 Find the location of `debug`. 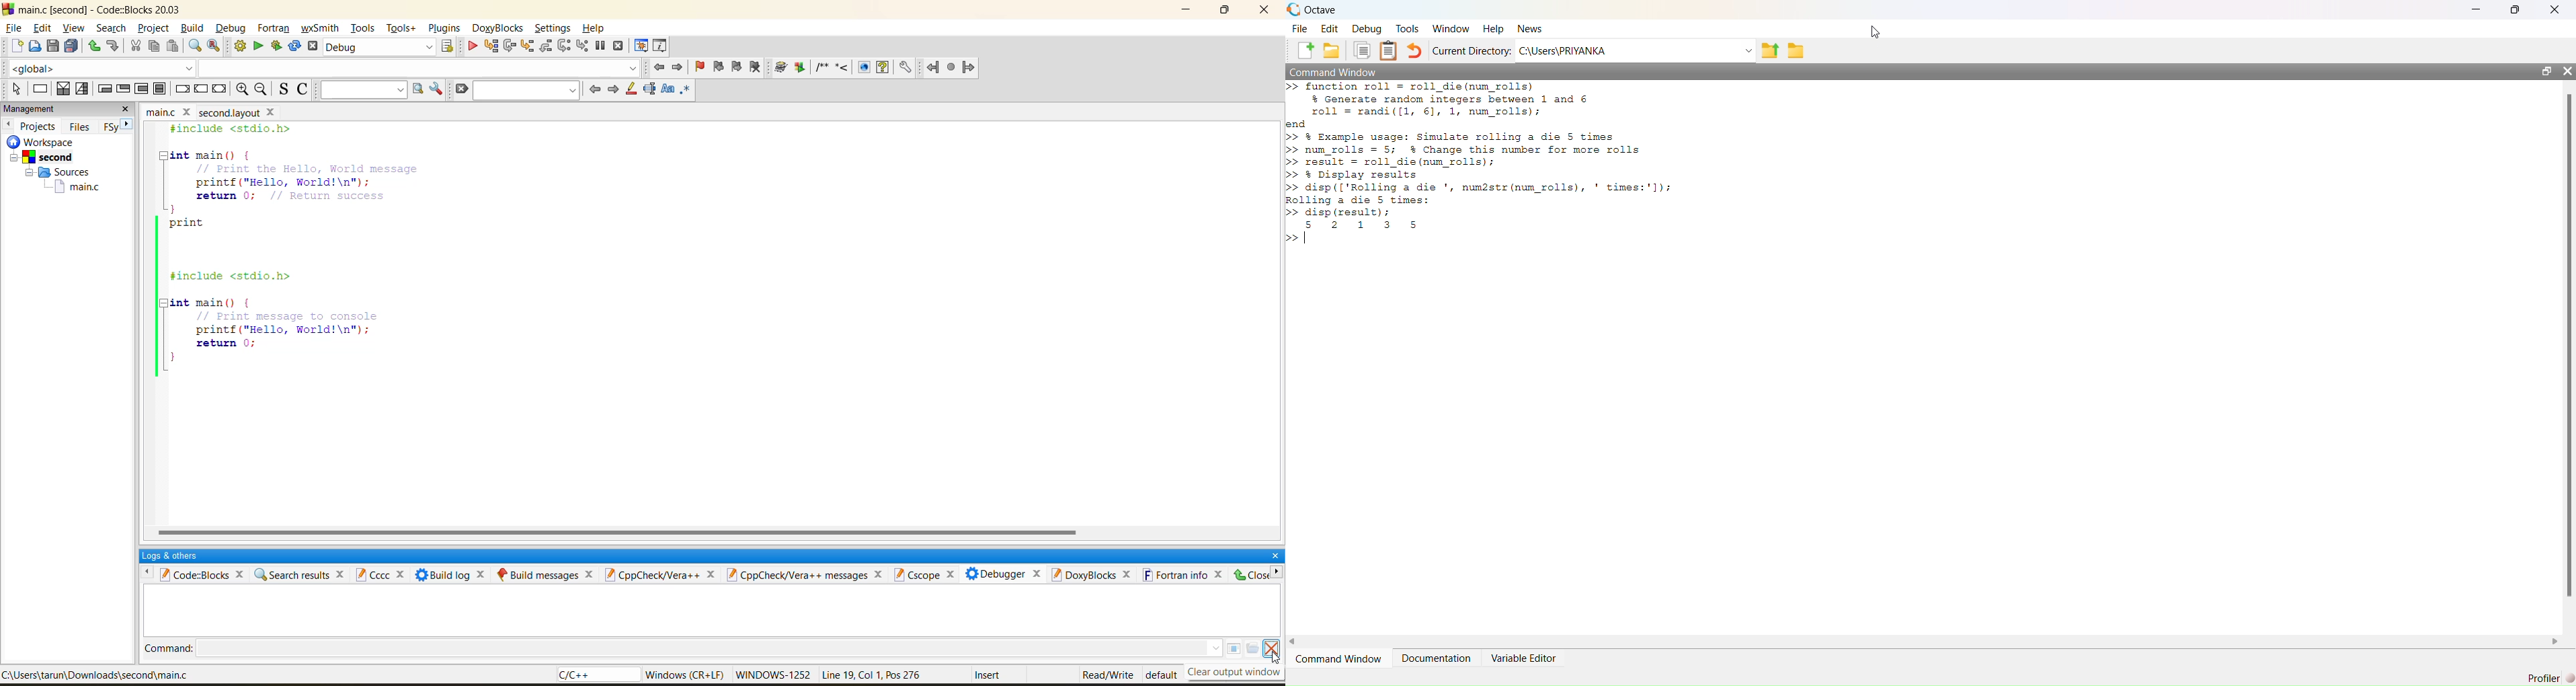

debug is located at coordinates (1368, 29).